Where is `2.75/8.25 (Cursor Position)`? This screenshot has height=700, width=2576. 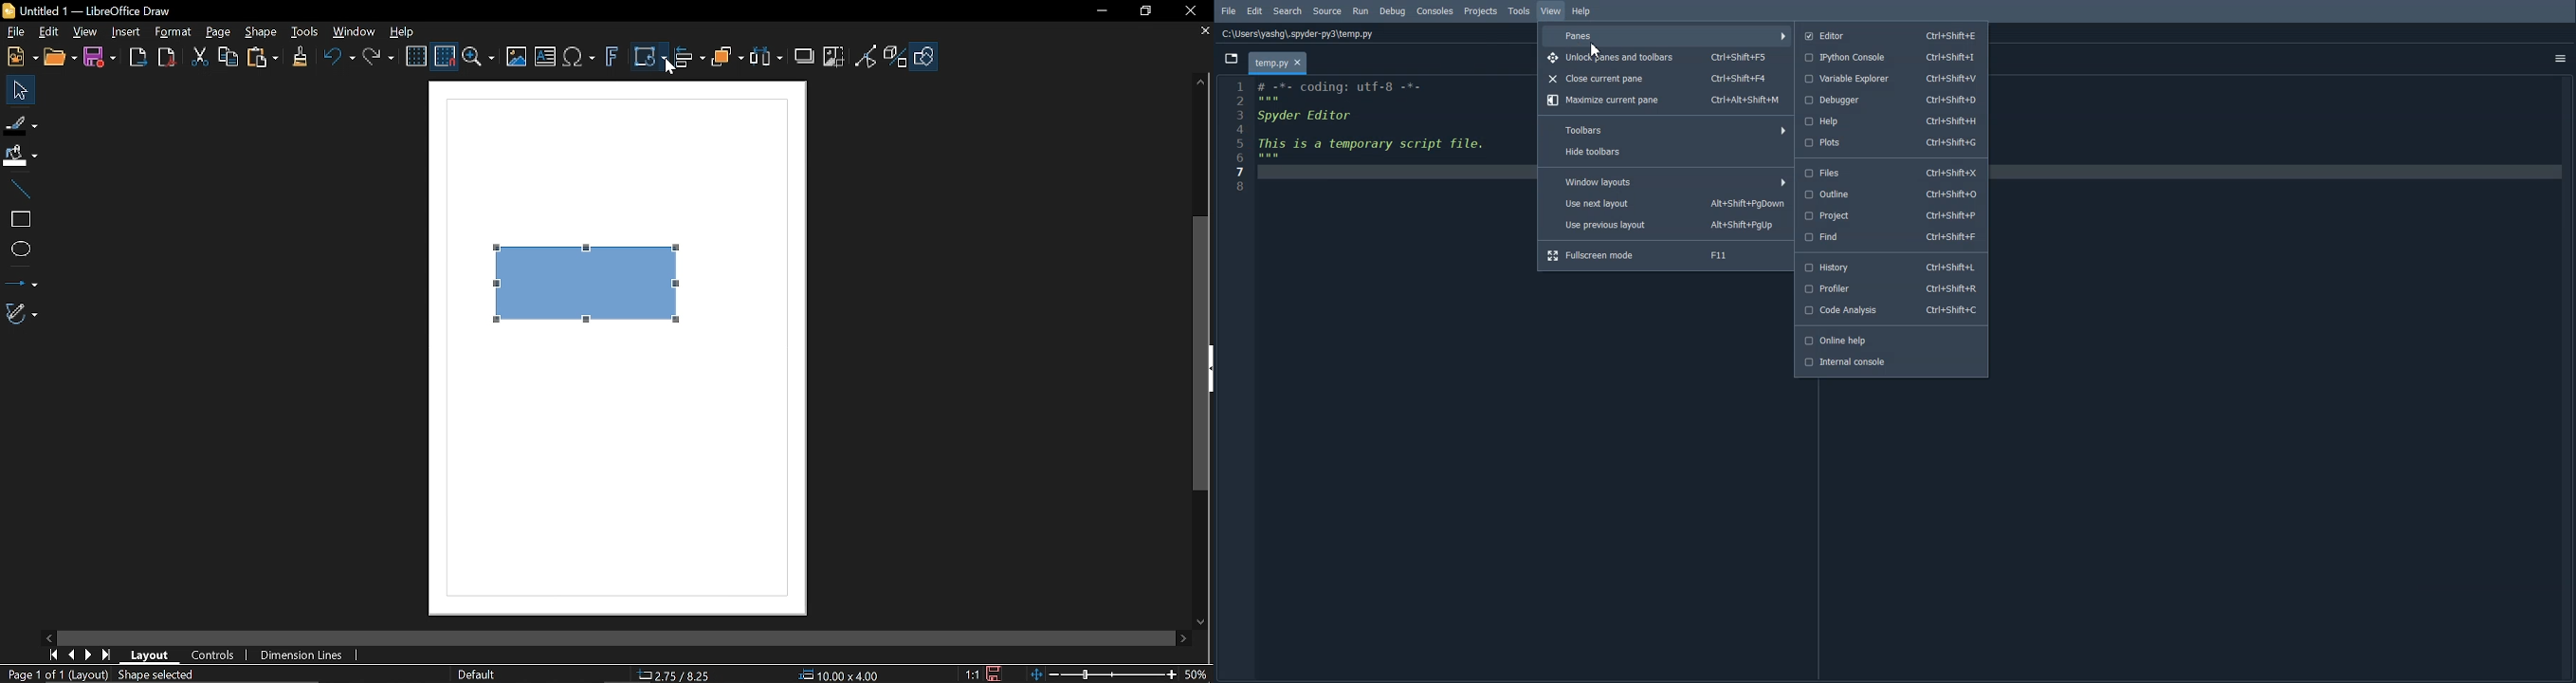 2.75/8.25 (Cursor Position) is located at coordinates (677, 675).